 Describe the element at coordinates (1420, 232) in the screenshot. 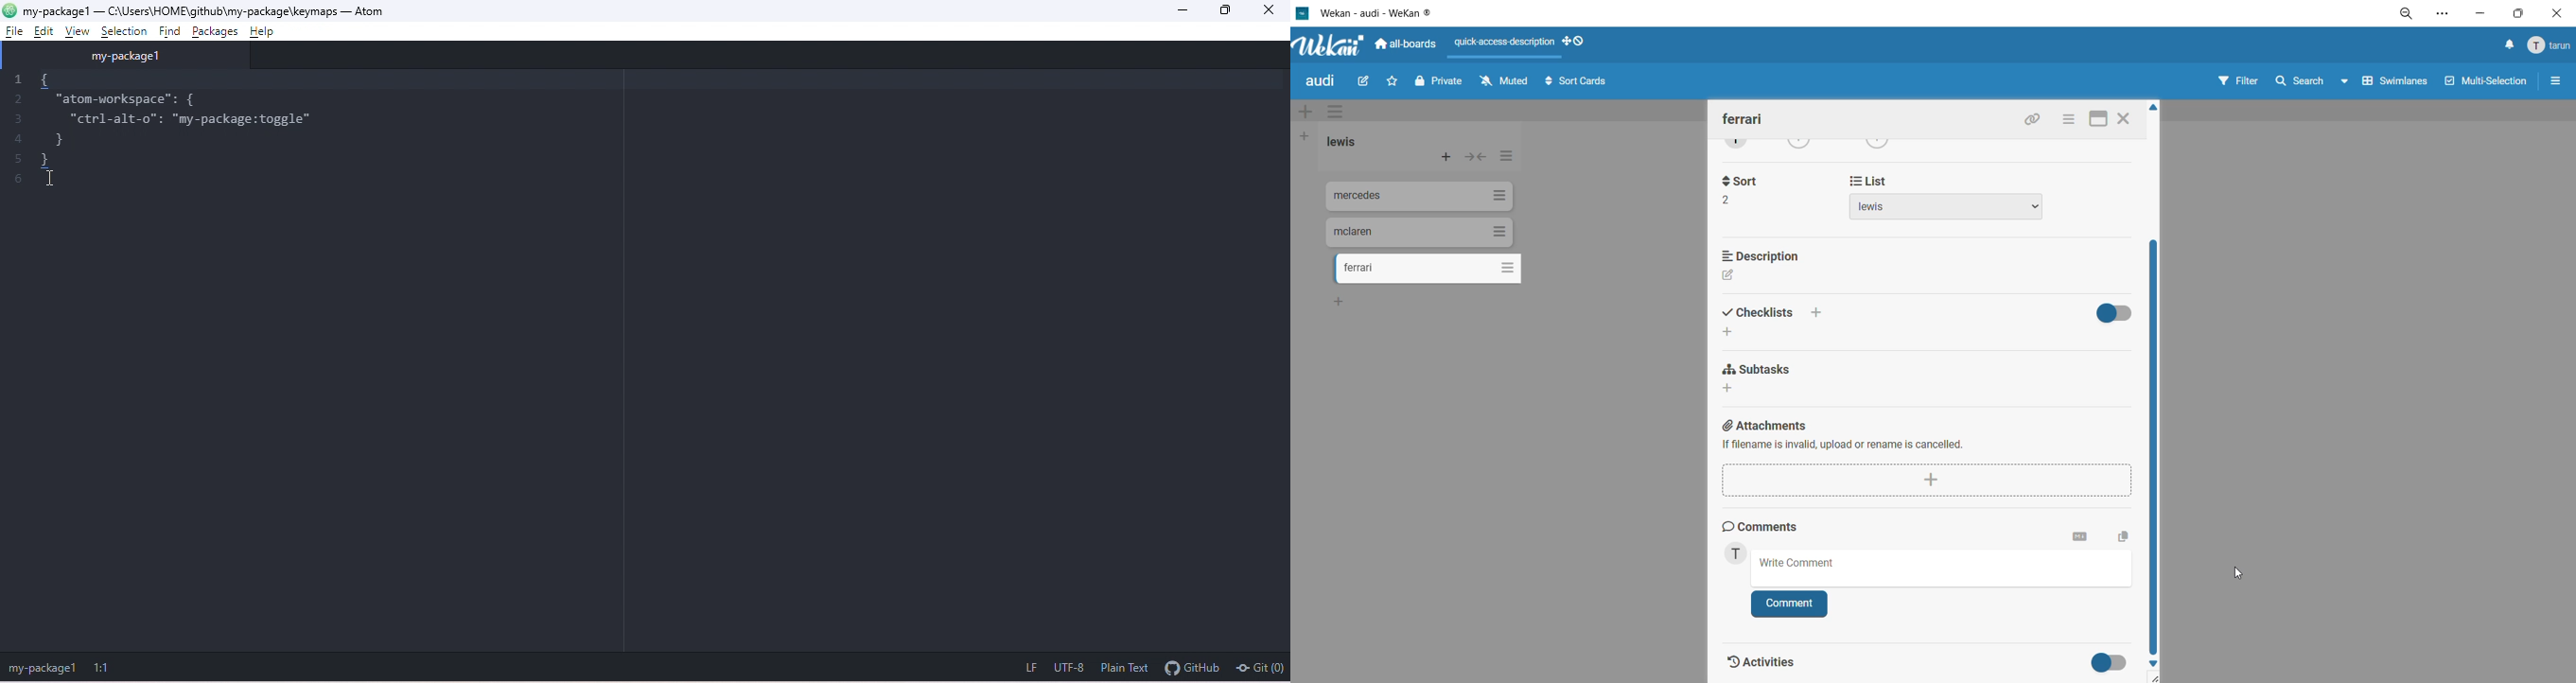

I see `cards` at that location.